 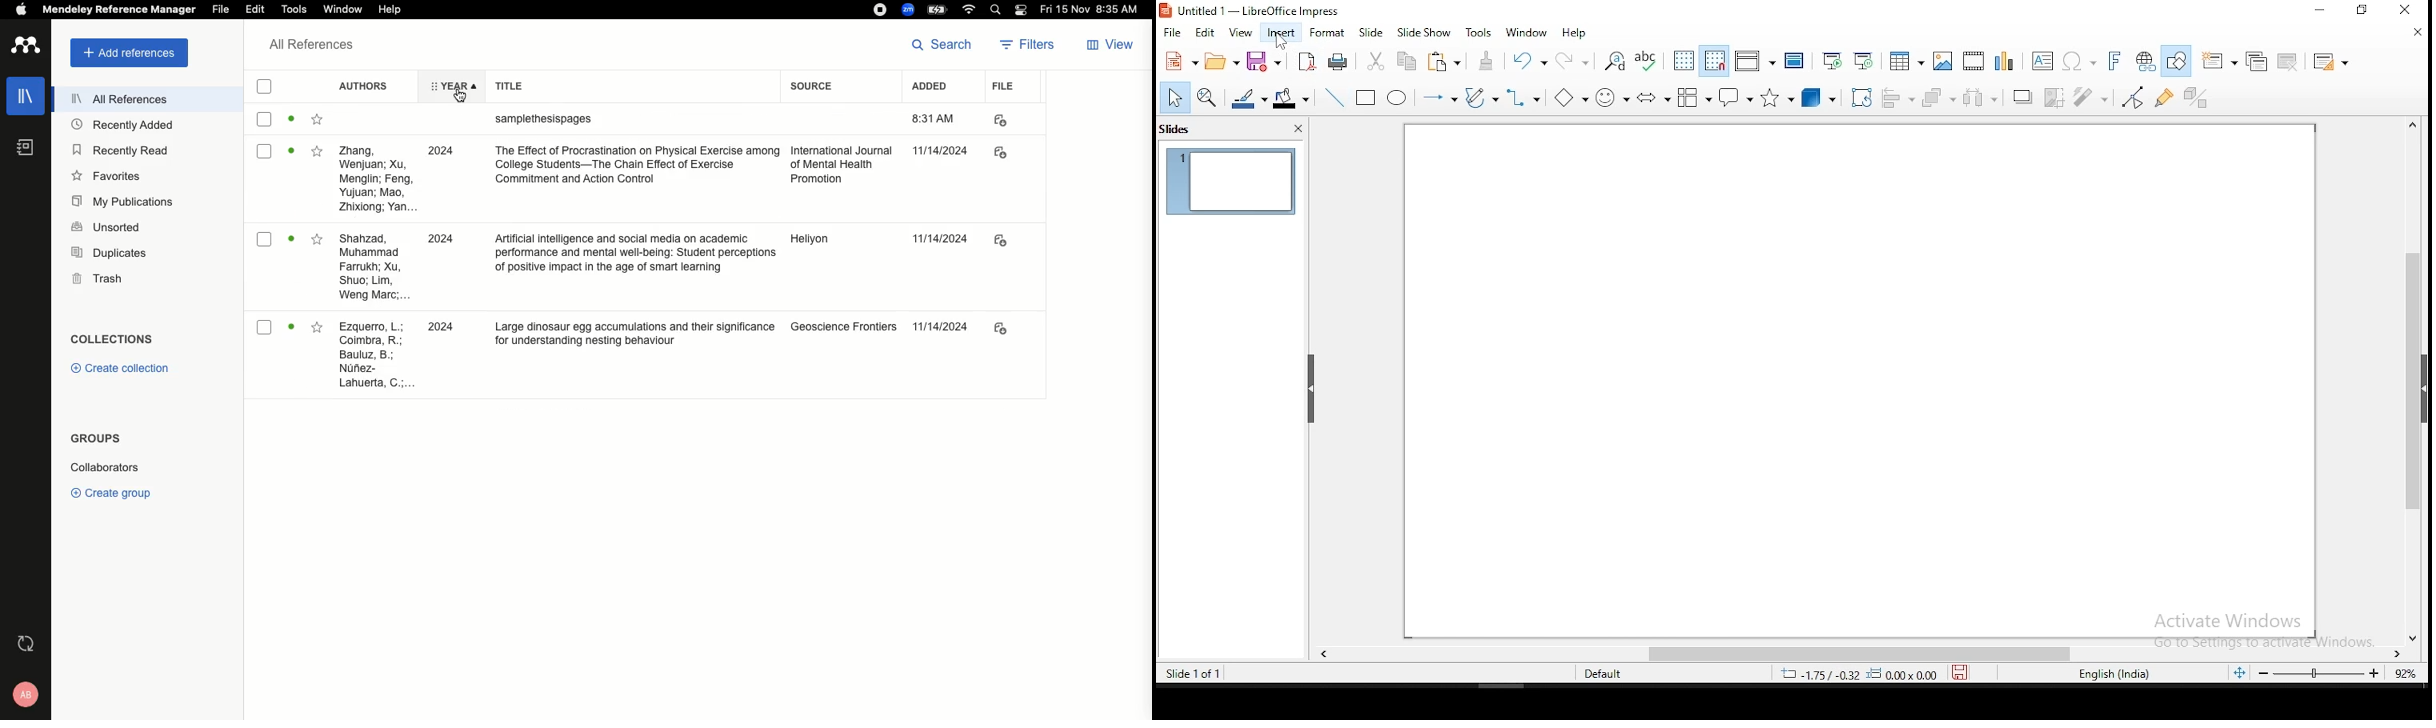 What do you see at coordinates (841, 246) in the screenshot?
I see `source` at bounding box center [841, 246].